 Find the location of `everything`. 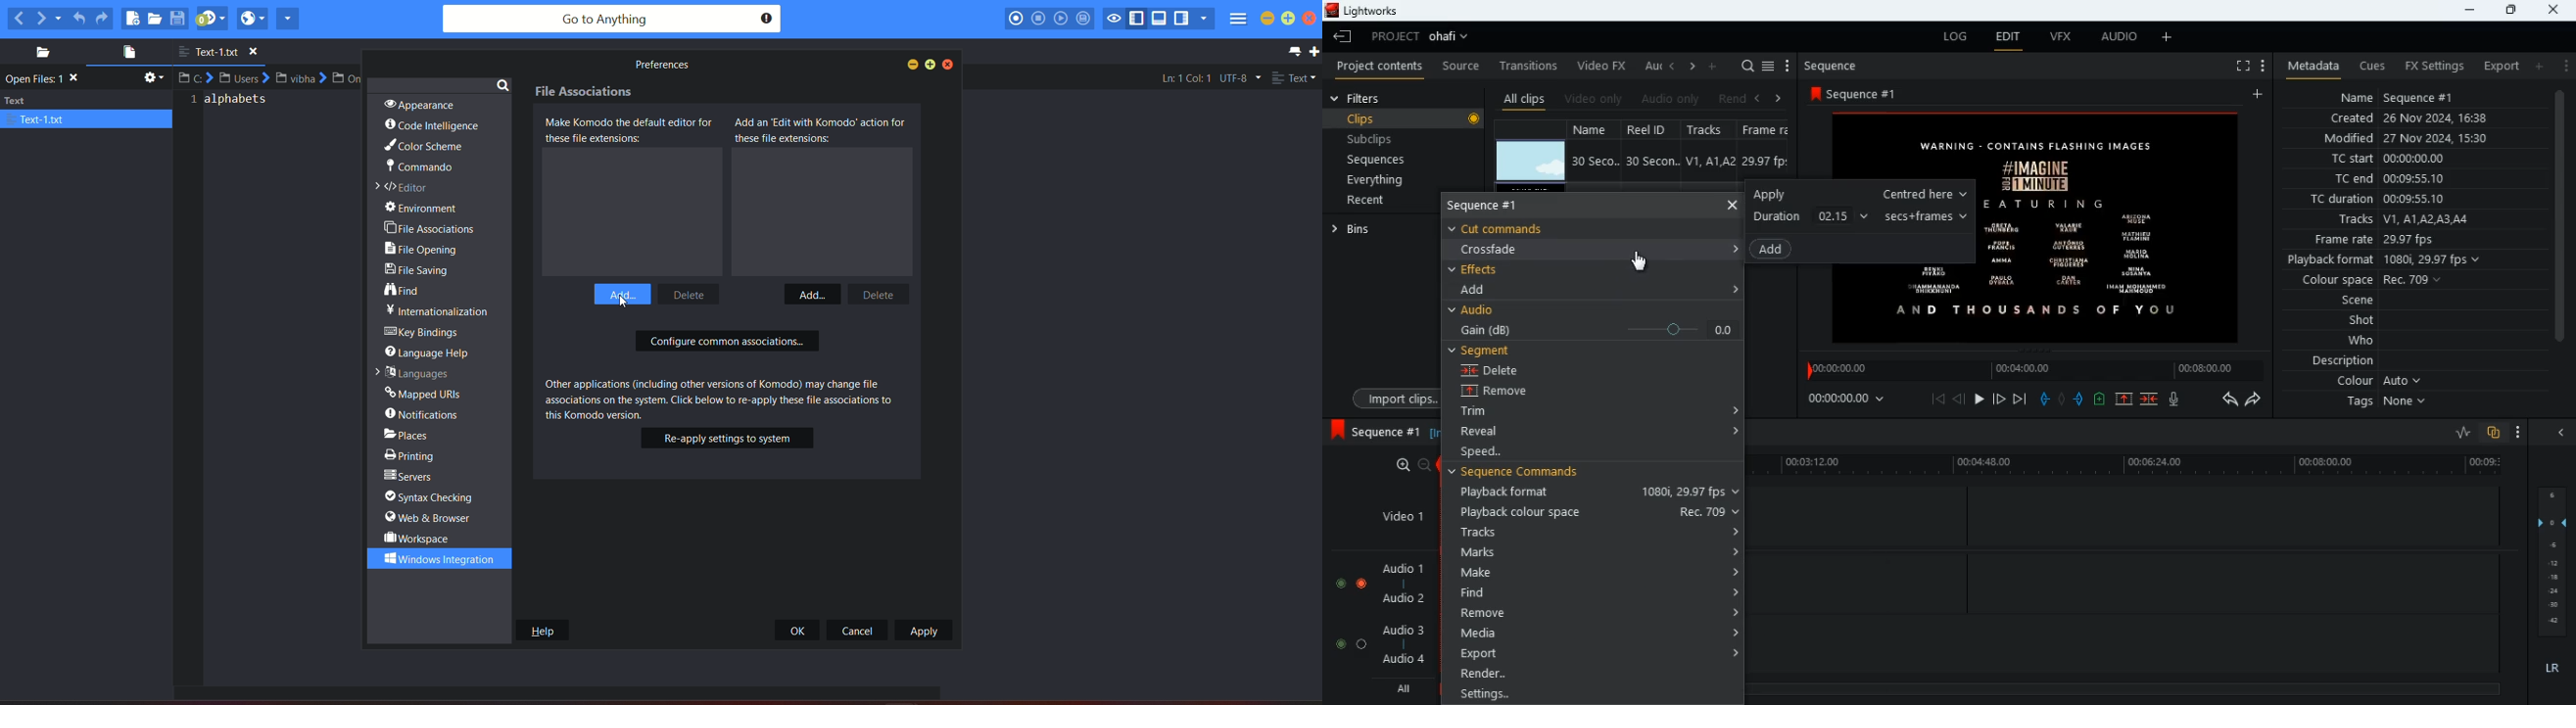

everything is located at coordinates (1372, 181).